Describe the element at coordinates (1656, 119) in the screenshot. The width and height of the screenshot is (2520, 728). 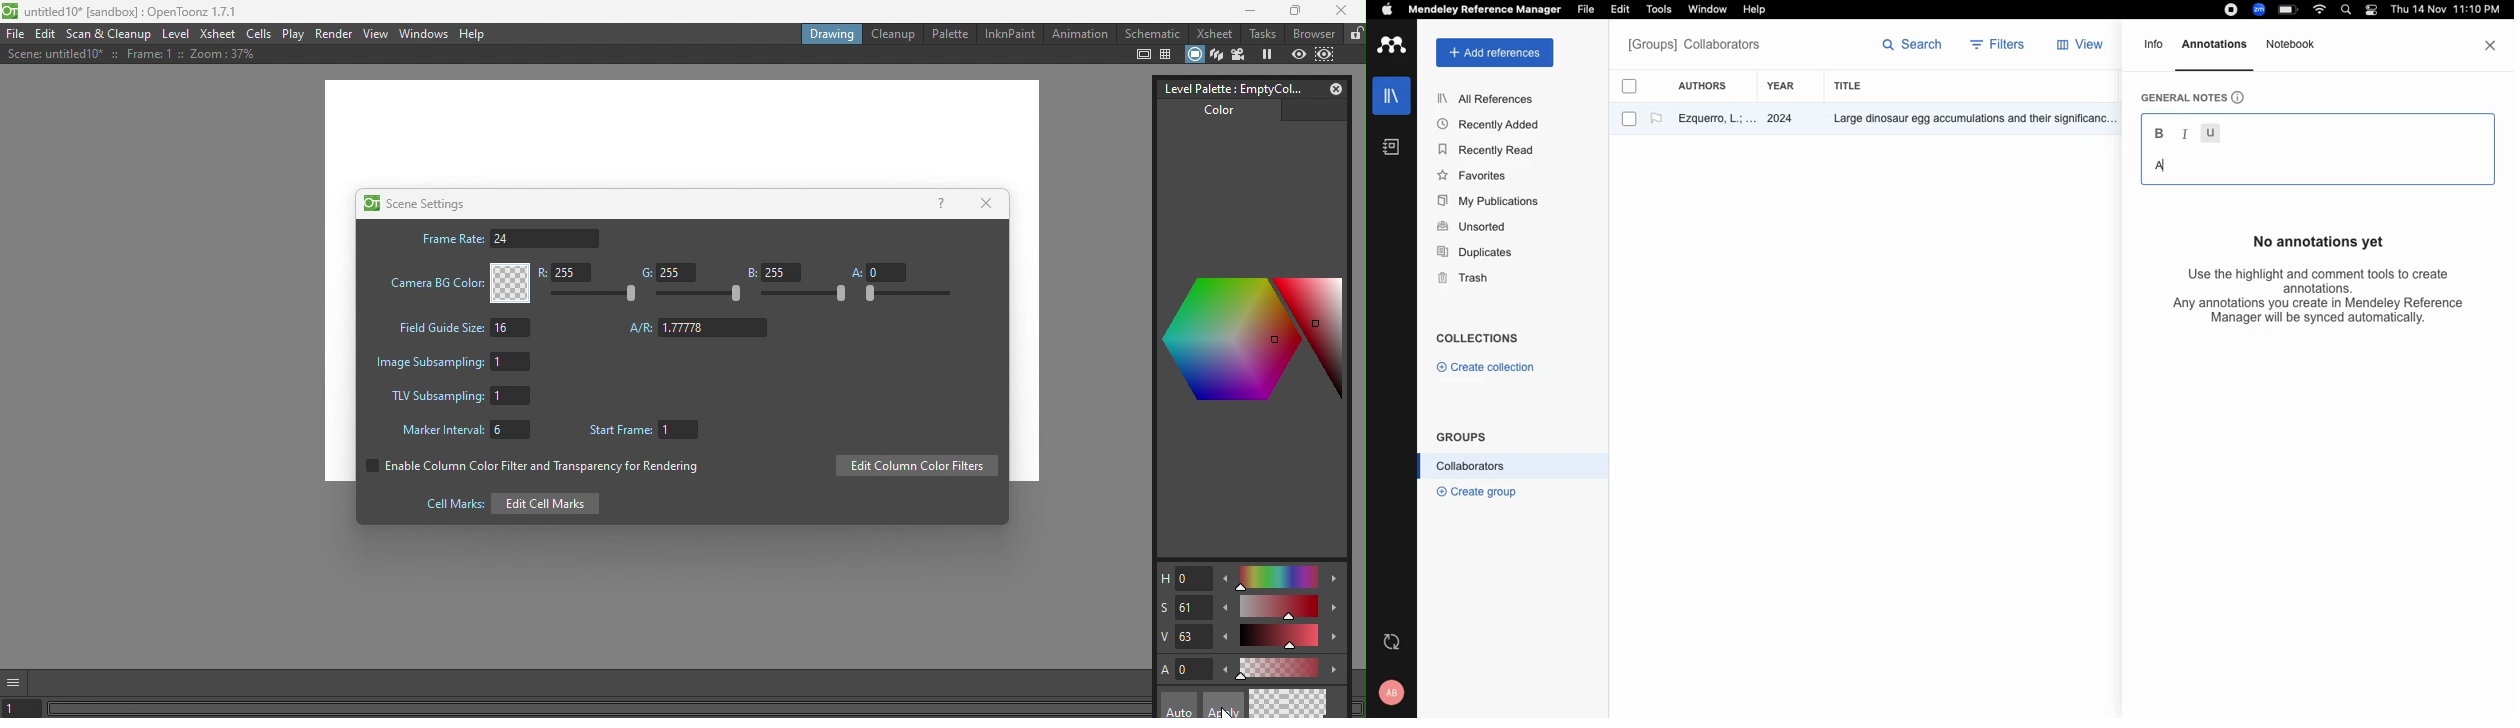
I see `flag` at that location.